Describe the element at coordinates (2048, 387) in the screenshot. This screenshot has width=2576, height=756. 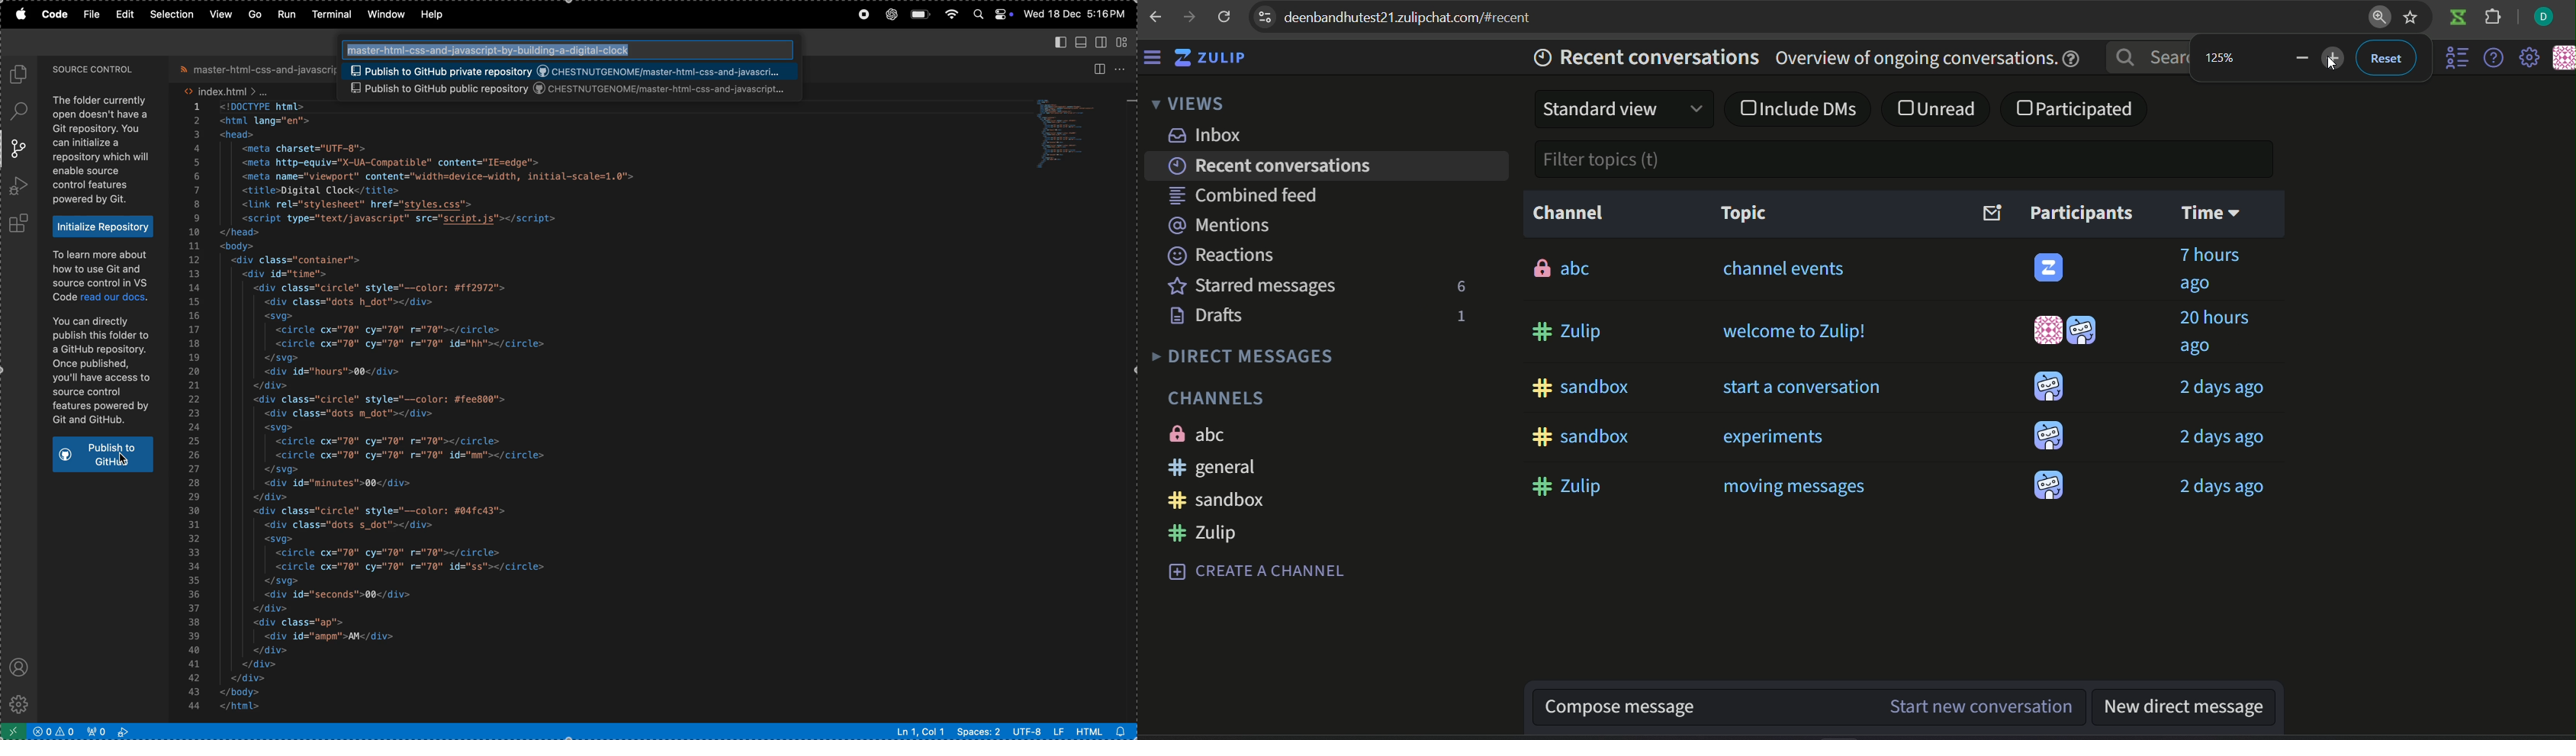
I see `icon` at that location.